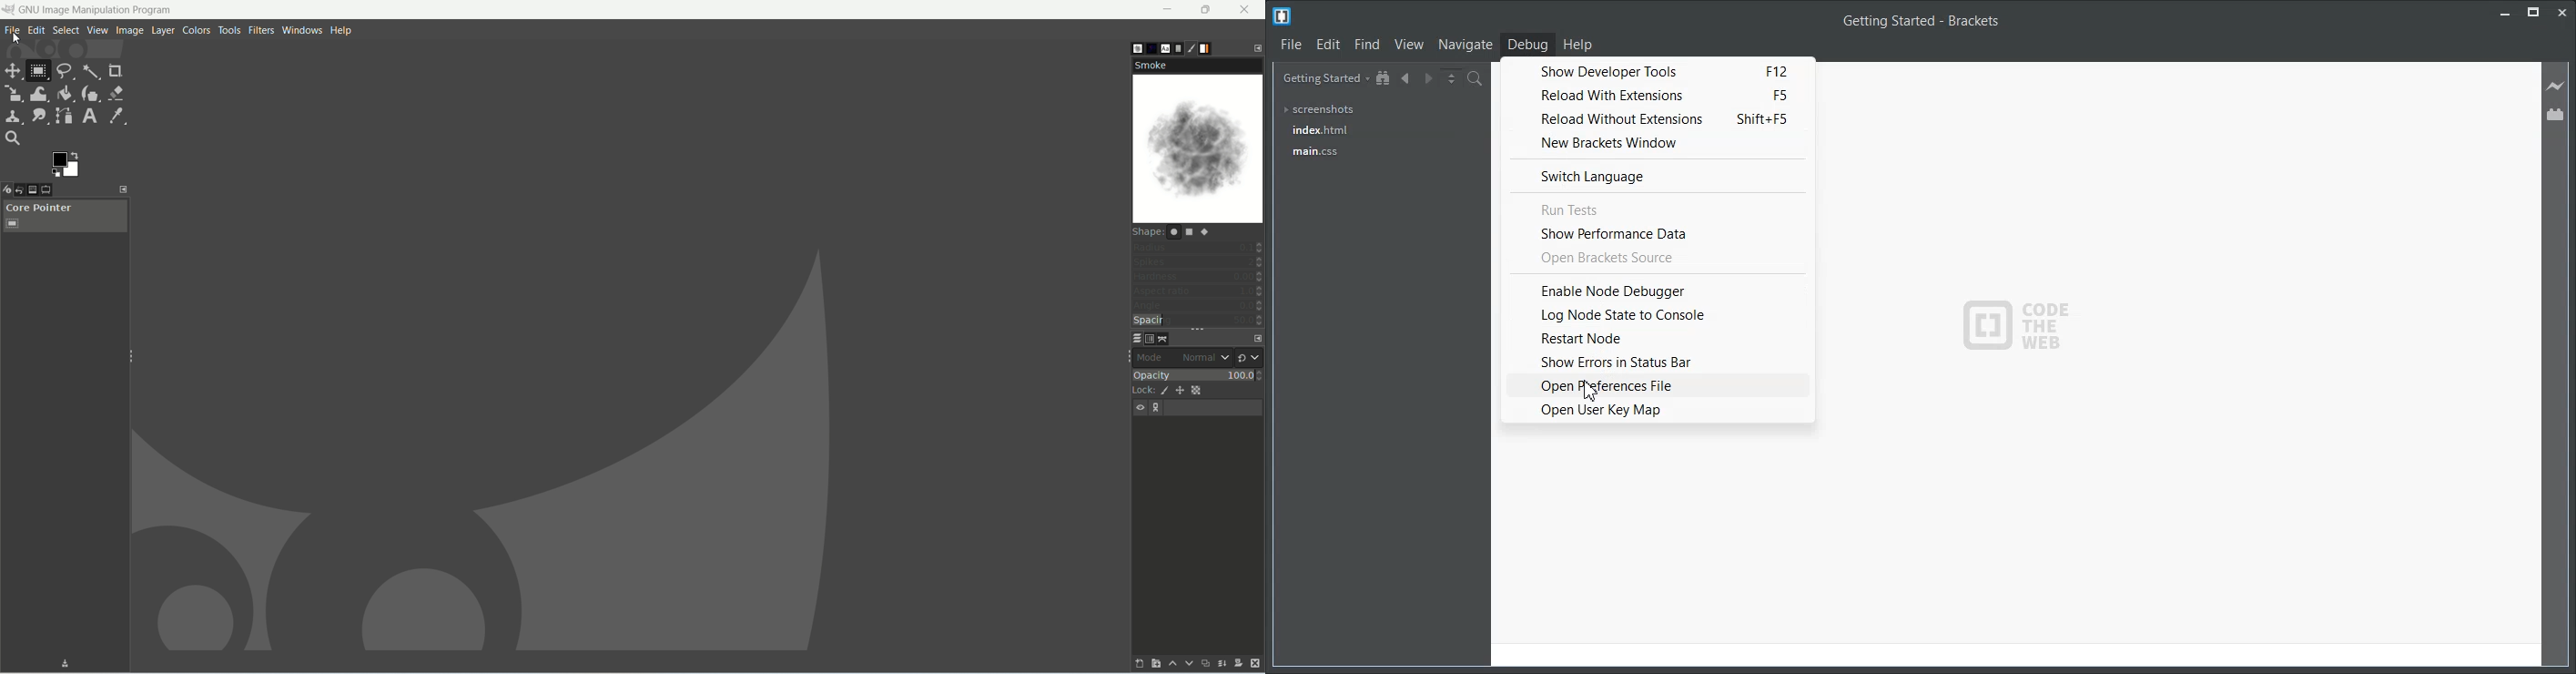  I want to click on Navigate Forward, so click(1428, 78).